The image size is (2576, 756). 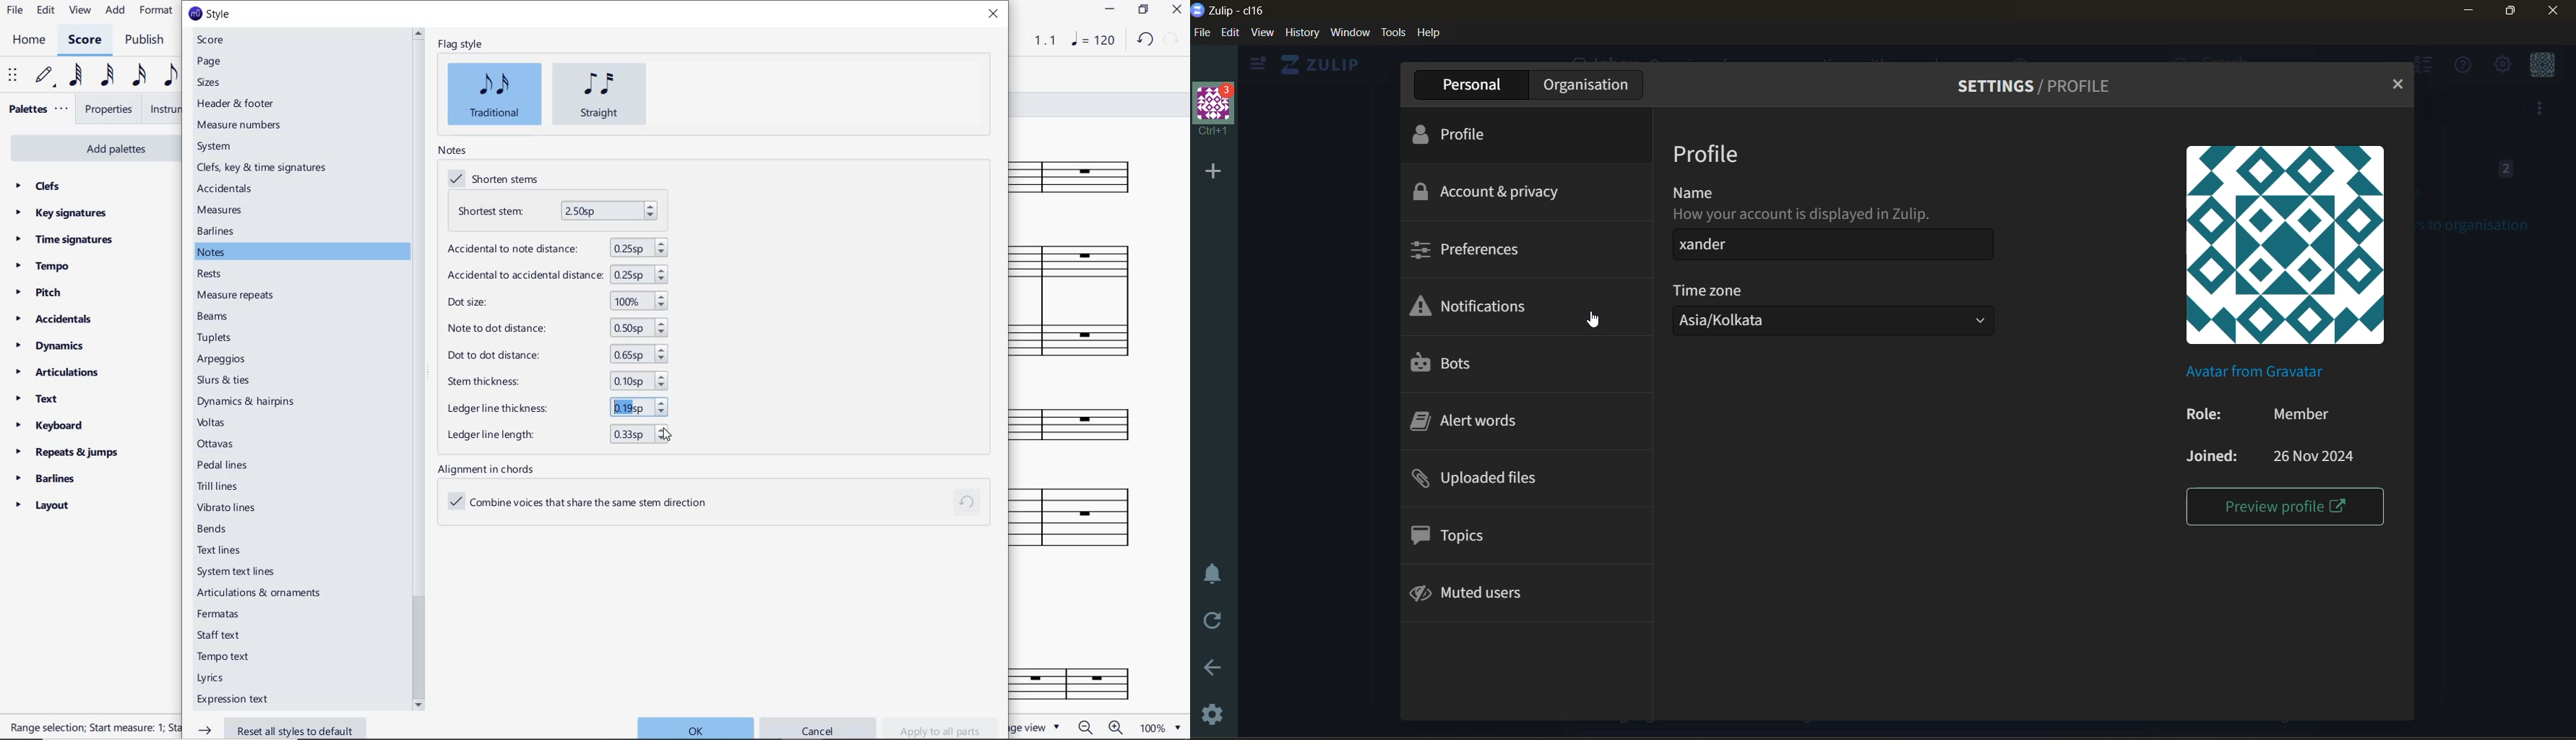 What do you see at coordinates (43, 505) in the screenshot?
I see `layout` at bounding box center [43, 505].